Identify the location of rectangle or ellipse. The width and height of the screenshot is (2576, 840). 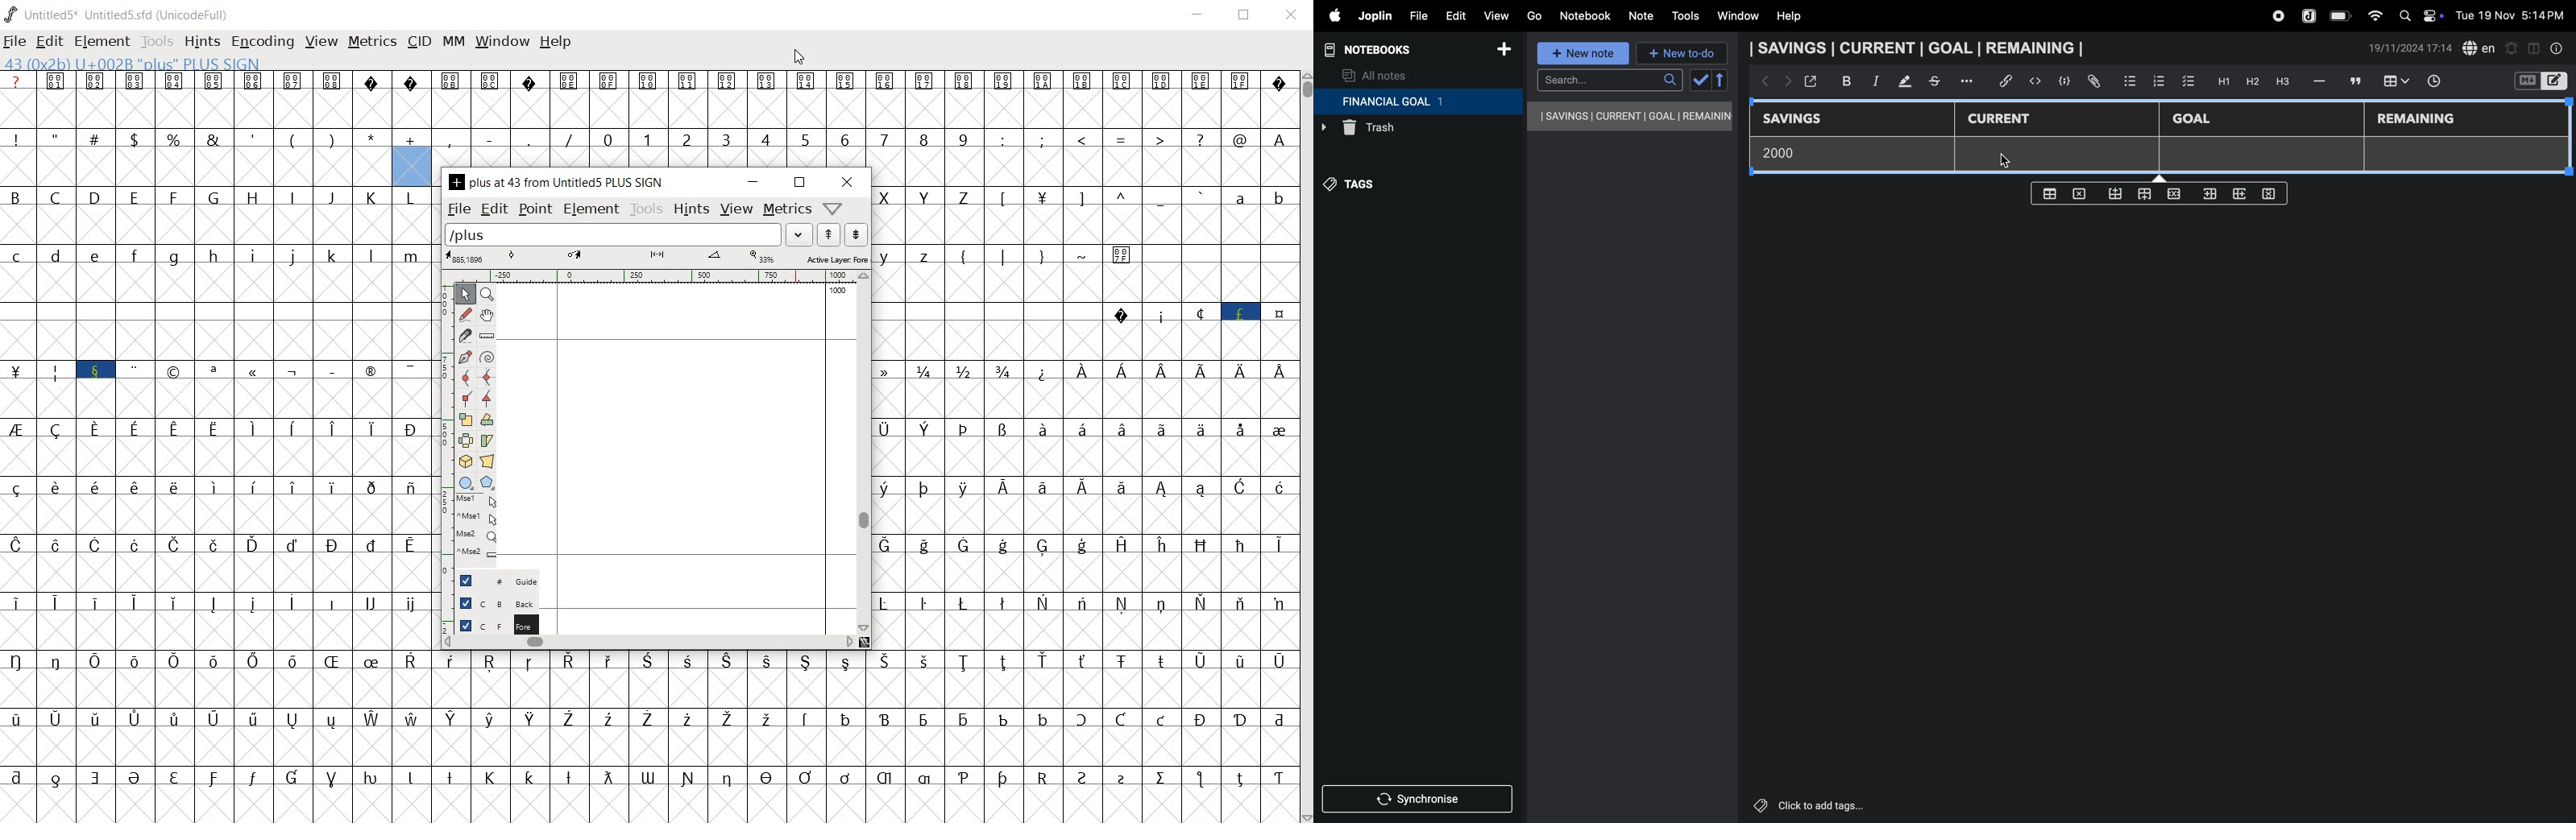
(466, 482).